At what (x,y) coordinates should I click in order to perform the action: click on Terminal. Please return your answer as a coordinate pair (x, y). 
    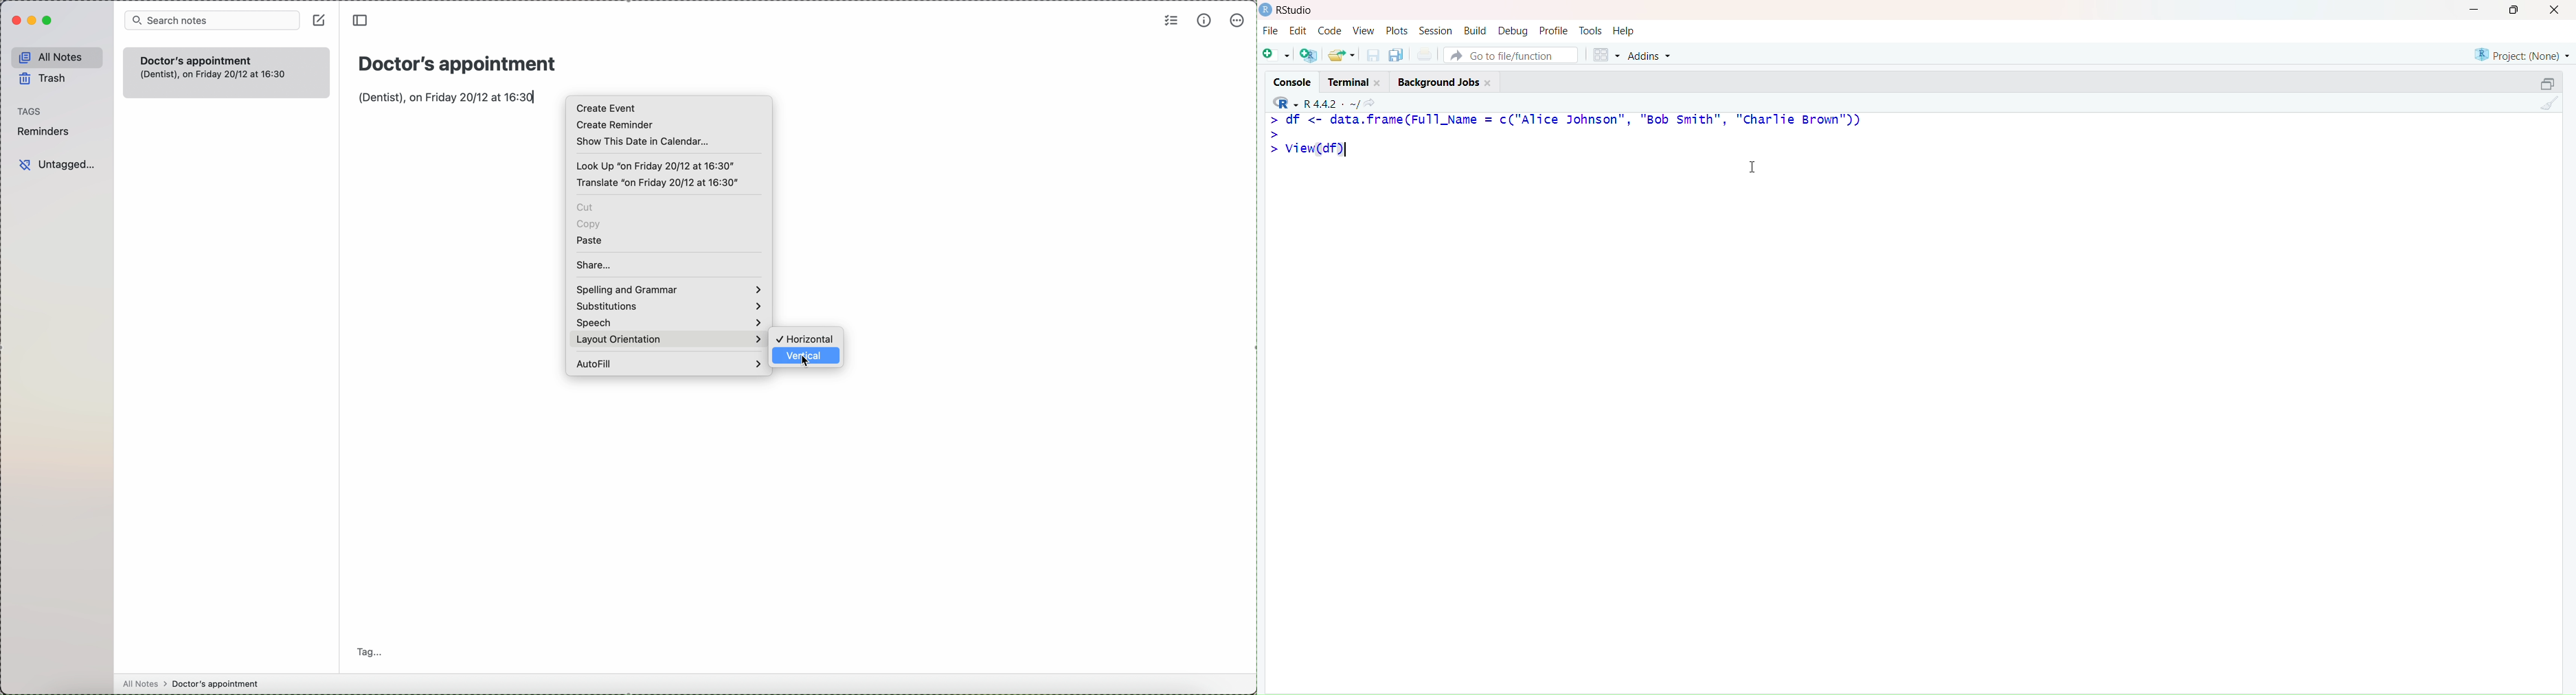
    Looking at the image, I should click on (1355, 80).